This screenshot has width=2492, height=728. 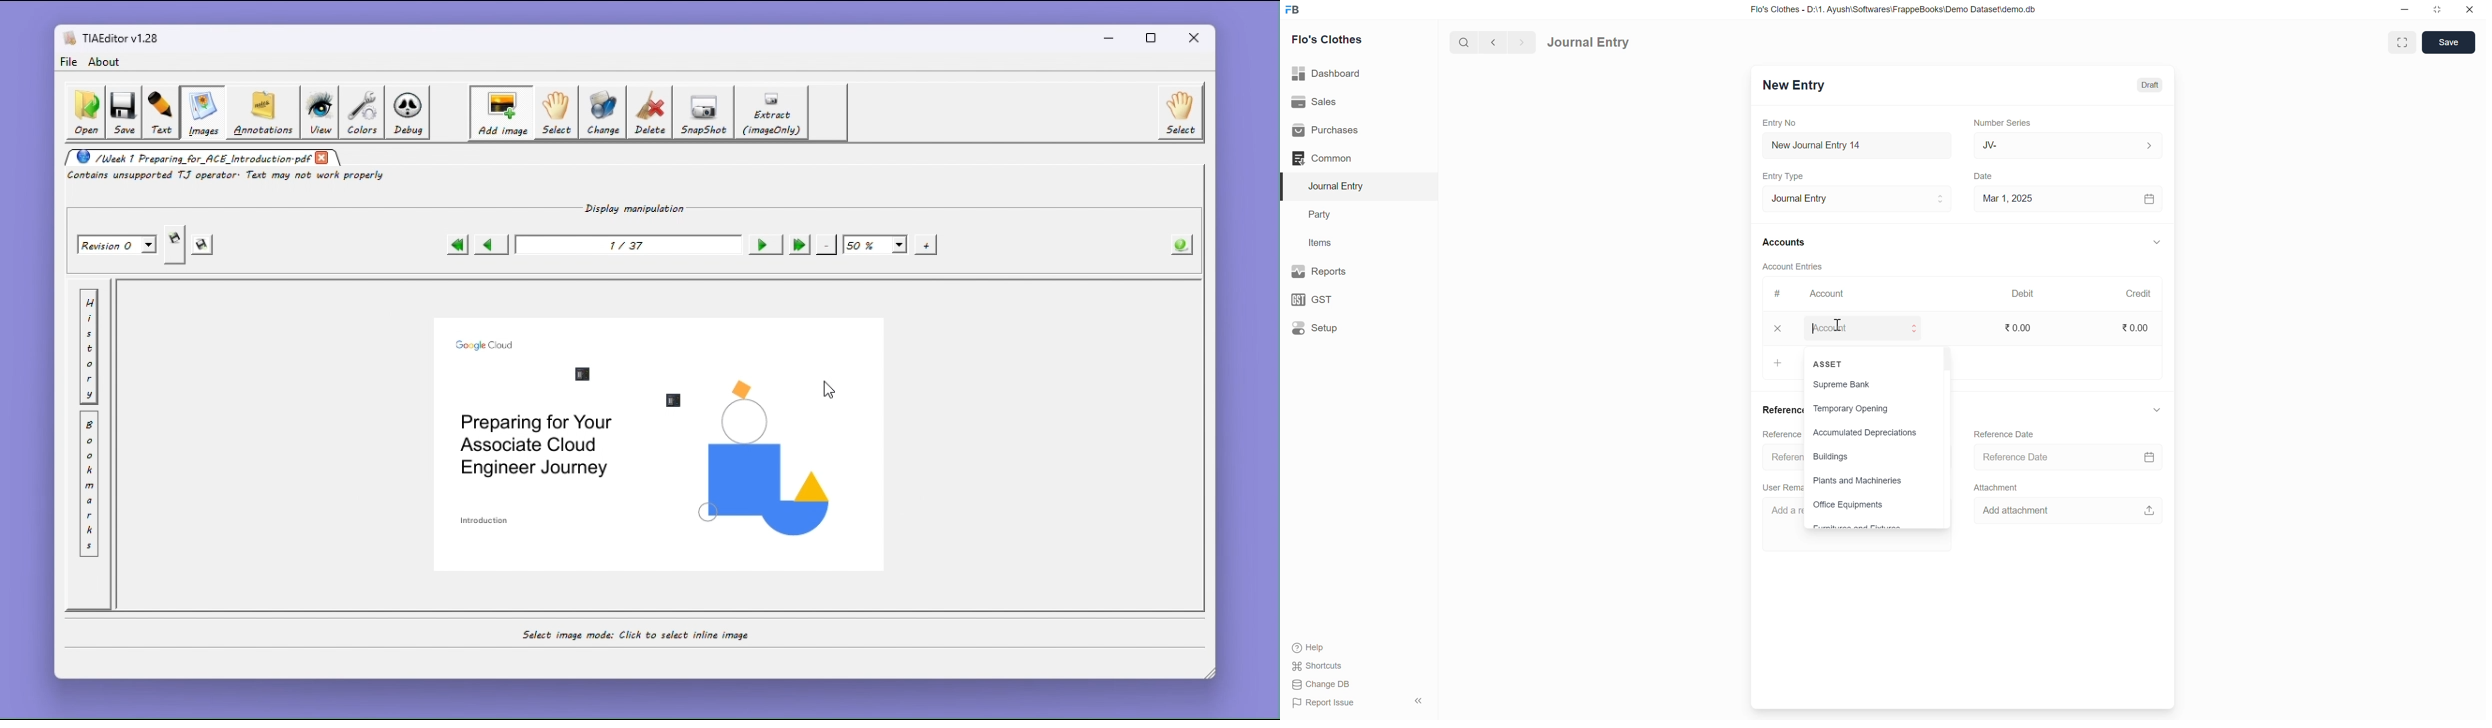 What do you see at coordinates (2155, 410) in the screenshot?
I see `down` at bounding box center [2155, 410].